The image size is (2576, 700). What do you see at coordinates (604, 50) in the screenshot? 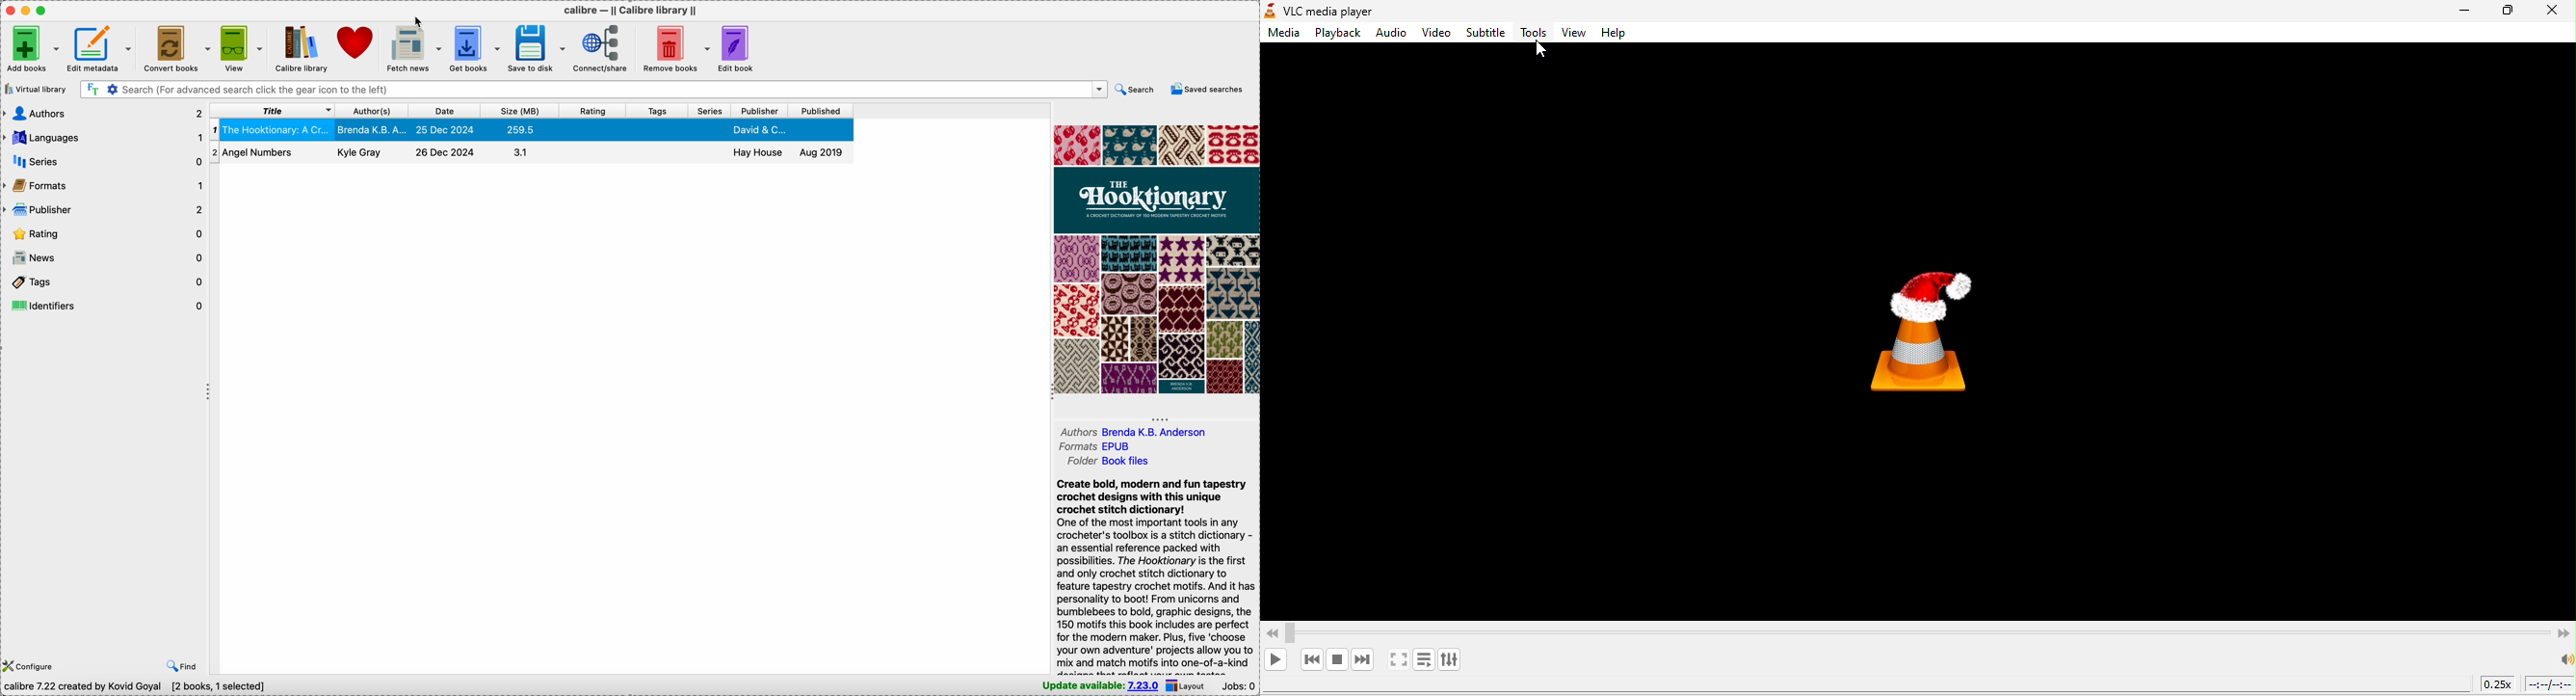
I see `connect/share` at bounding box center [604, 50].